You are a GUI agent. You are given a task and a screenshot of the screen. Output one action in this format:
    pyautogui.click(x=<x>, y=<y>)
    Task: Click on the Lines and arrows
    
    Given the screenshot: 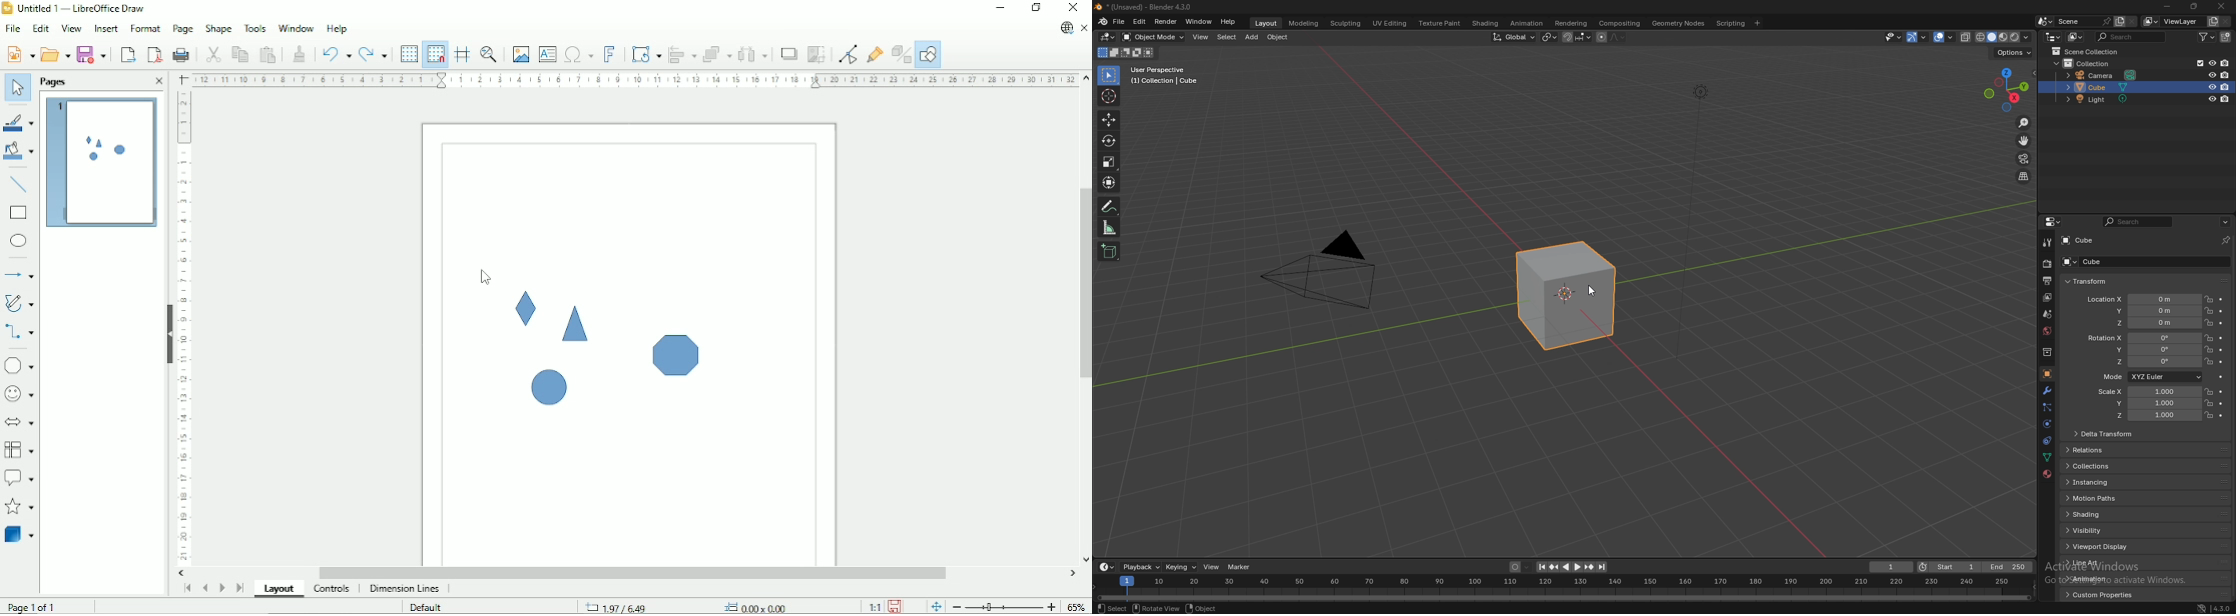 What is the action you would take?
    pyautogui.click(x=21, y=276)
    